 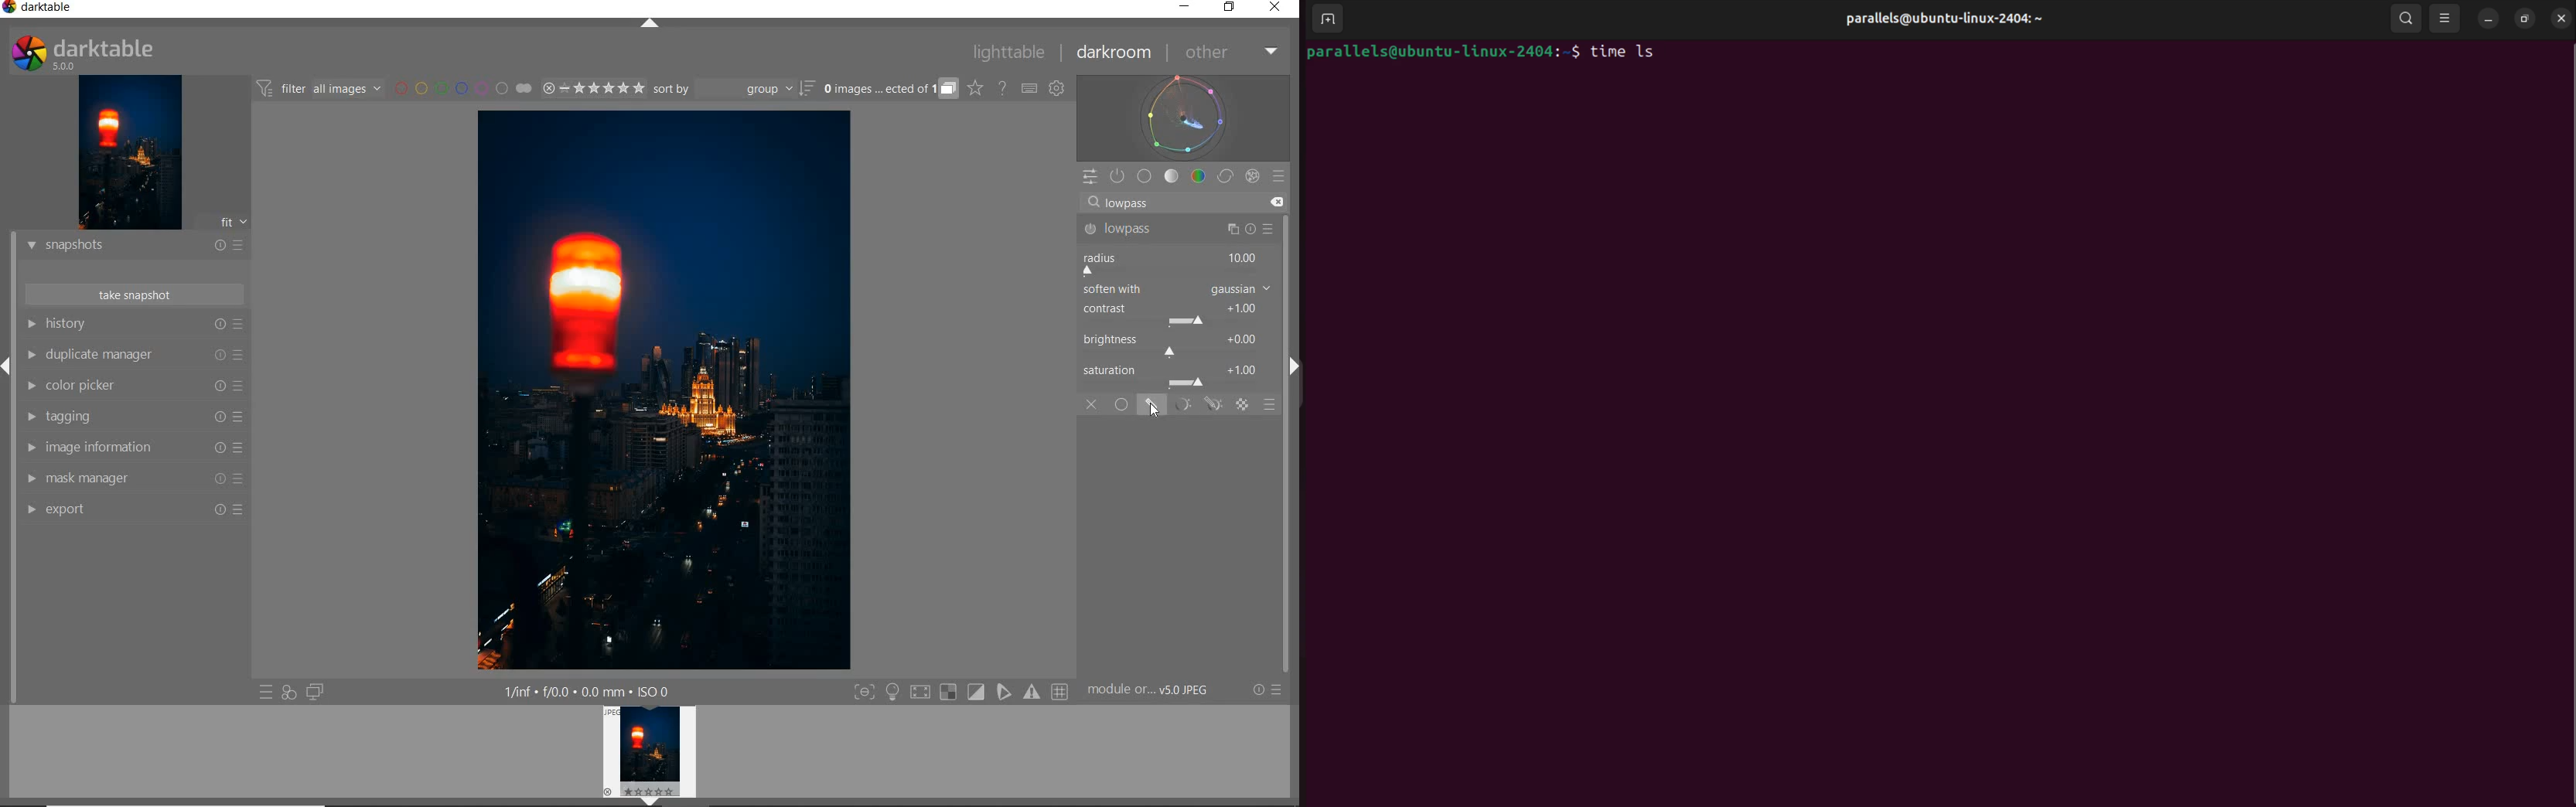 I want to click on FILTER BY IMAGE COLOR LABEL, so click(x=463, y=90).